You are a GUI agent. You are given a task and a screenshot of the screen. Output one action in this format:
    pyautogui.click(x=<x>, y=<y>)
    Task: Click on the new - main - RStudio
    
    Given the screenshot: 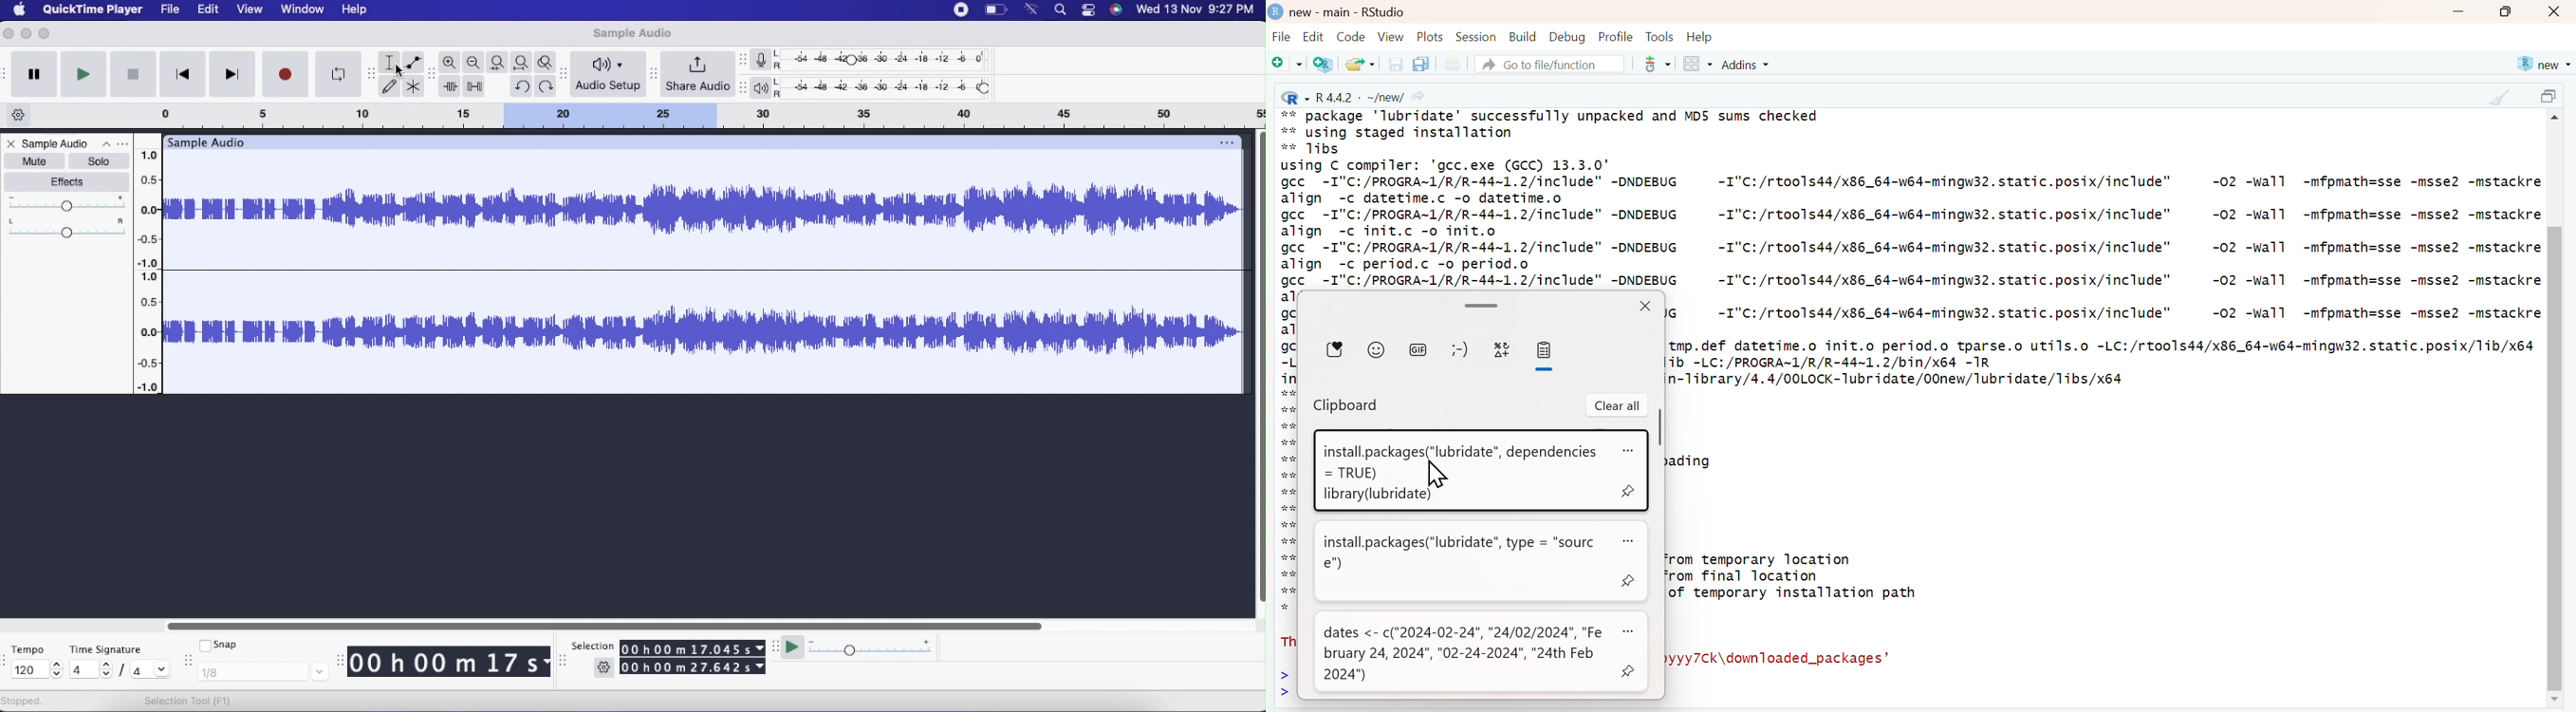 What is the action you would take?
    pyautogui.click(x=1349, y=12)
    